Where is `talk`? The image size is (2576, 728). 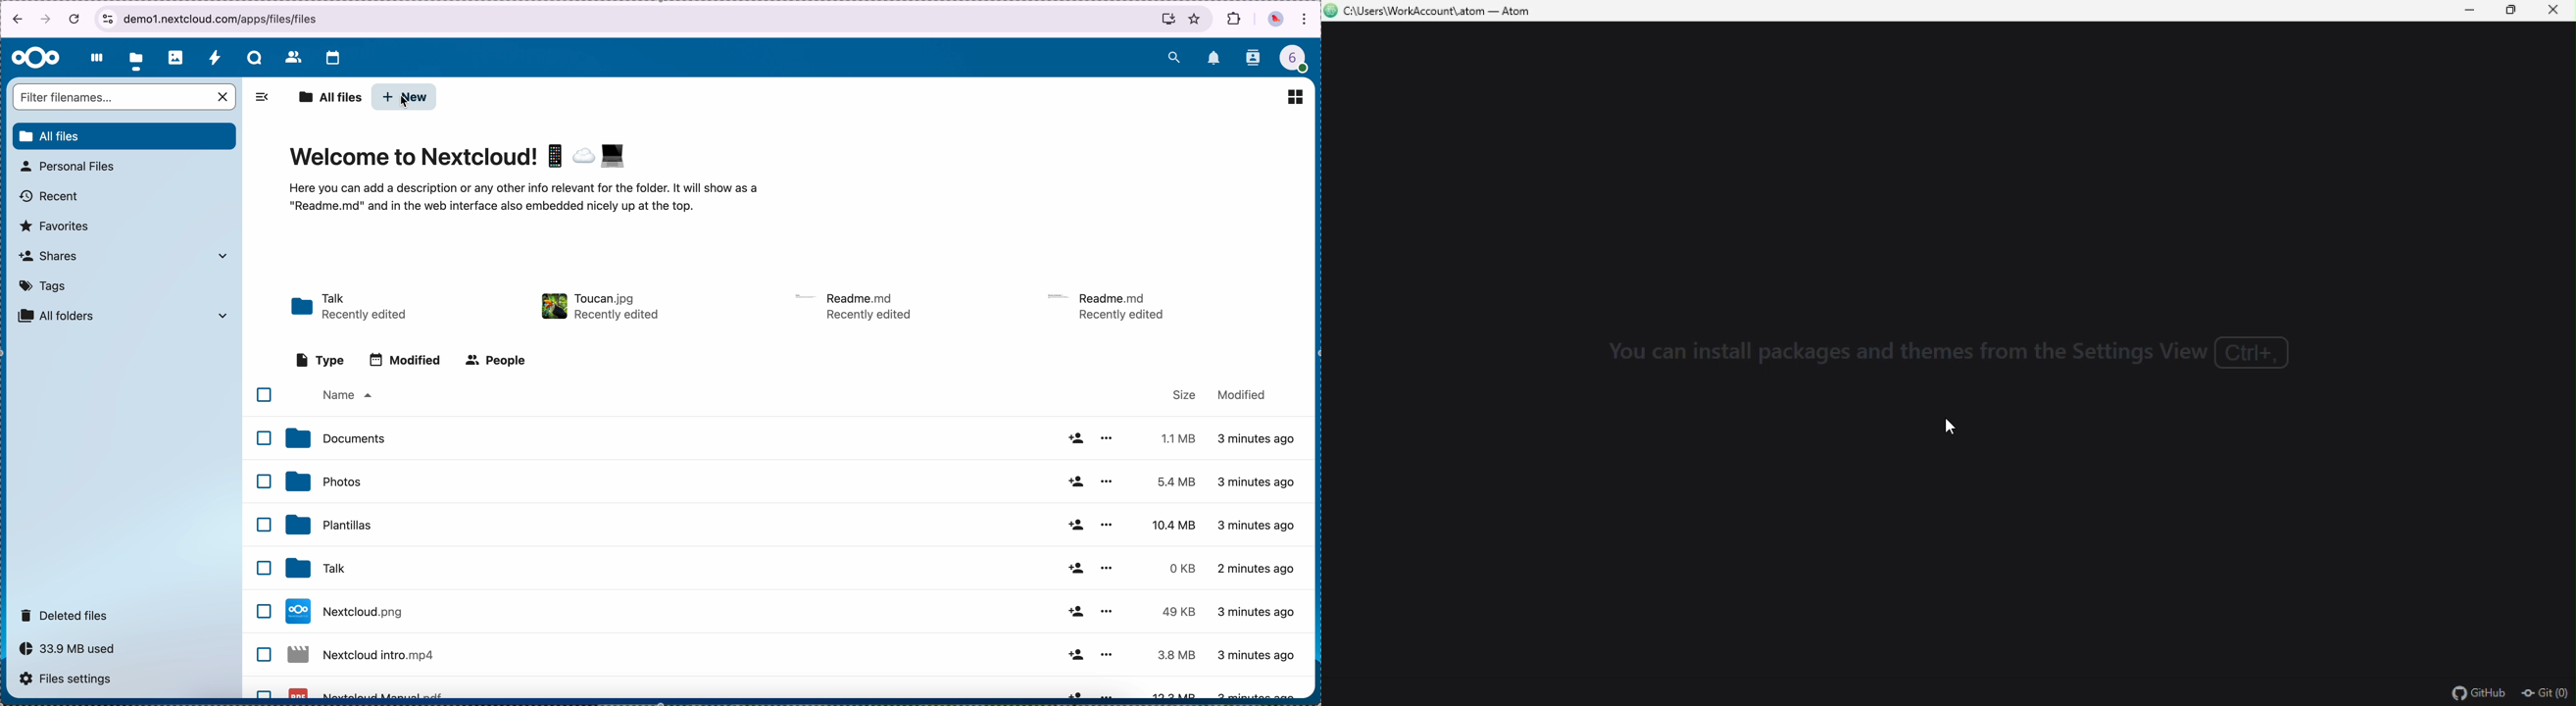
talk is located at coordinates (313, 569).